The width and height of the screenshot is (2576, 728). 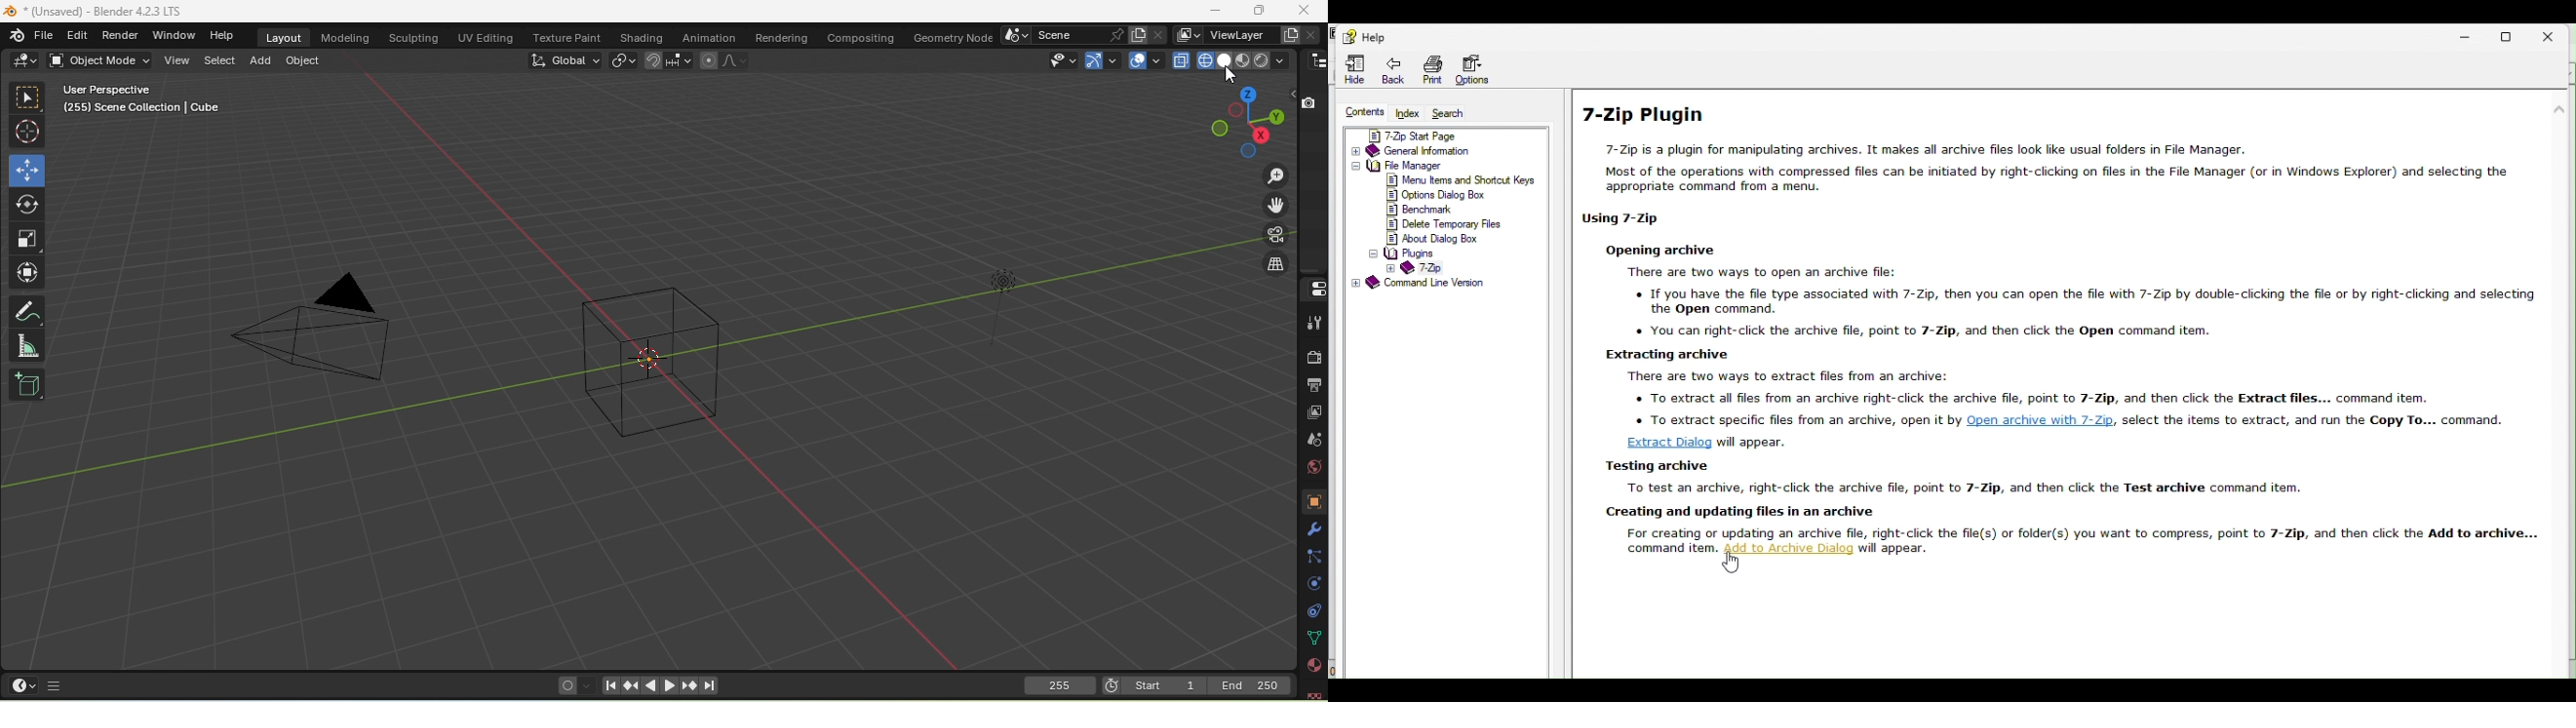 What do you see at coordinates (1732, 562) in the screenshot?
I see `cursor` at bounding box center [1732, 562].